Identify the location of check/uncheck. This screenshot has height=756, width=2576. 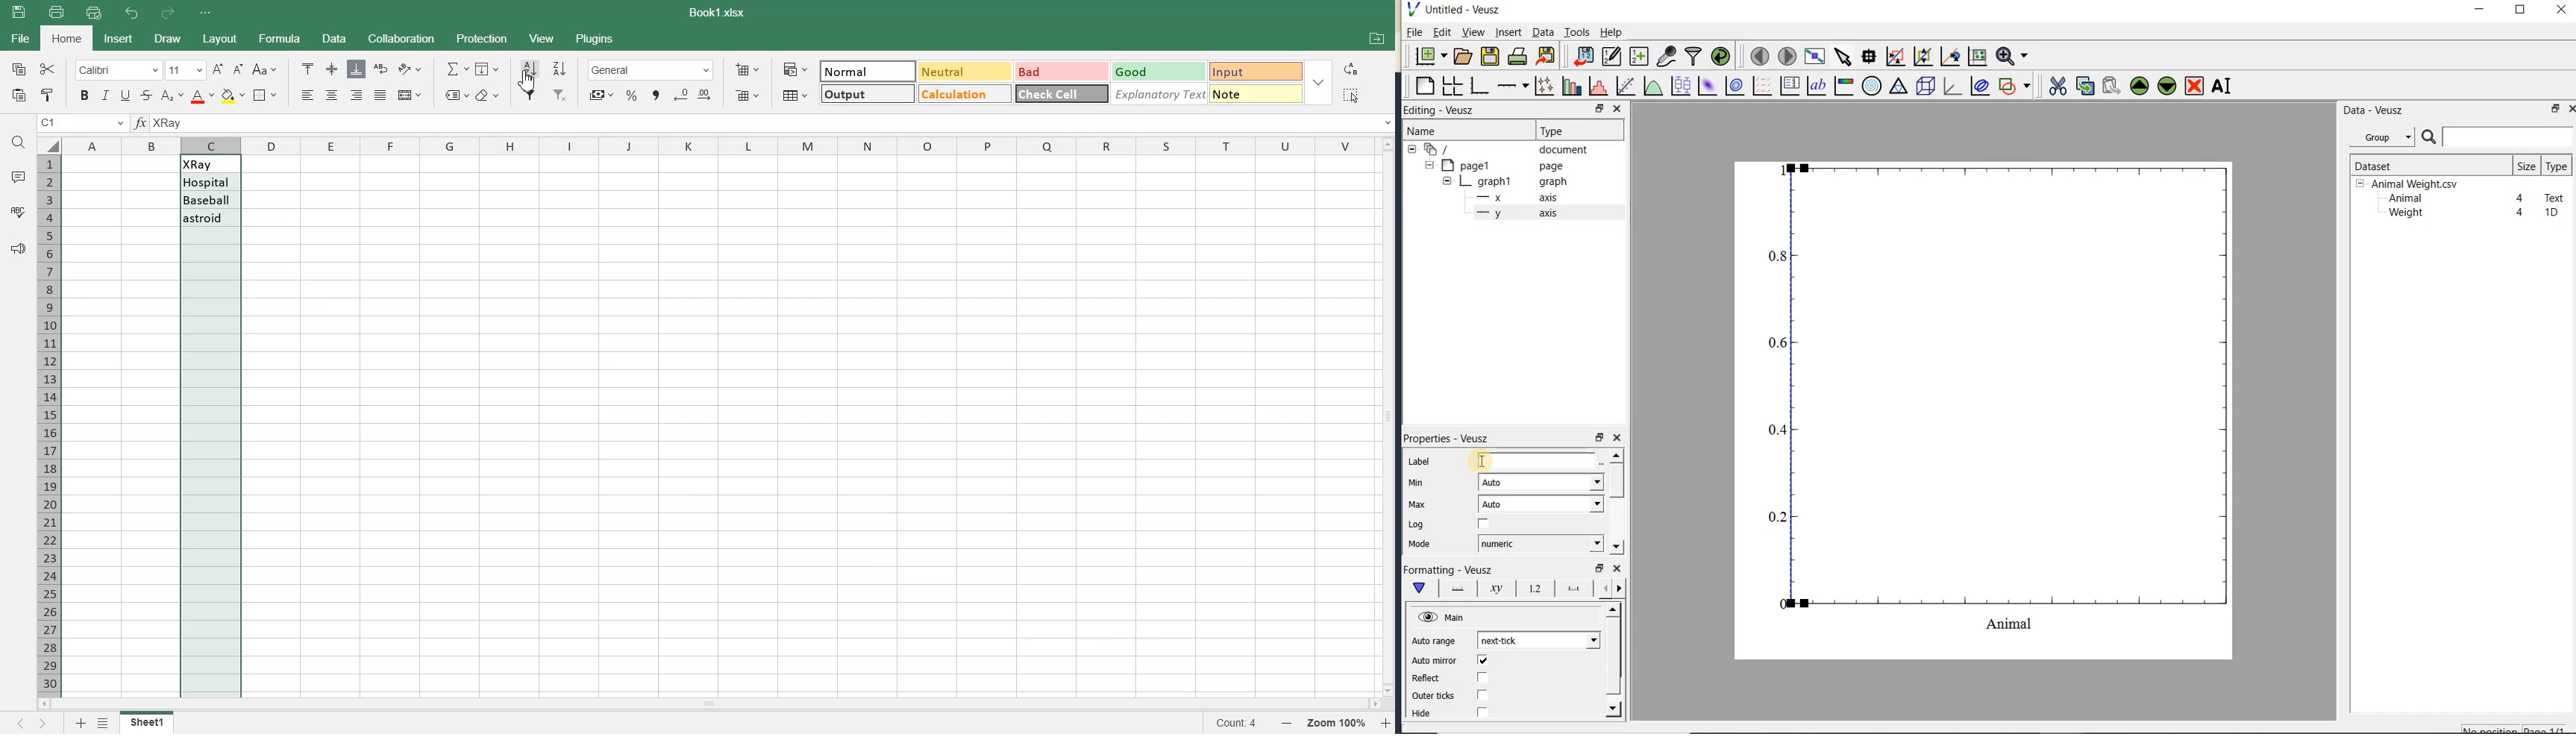
(1484, 524).